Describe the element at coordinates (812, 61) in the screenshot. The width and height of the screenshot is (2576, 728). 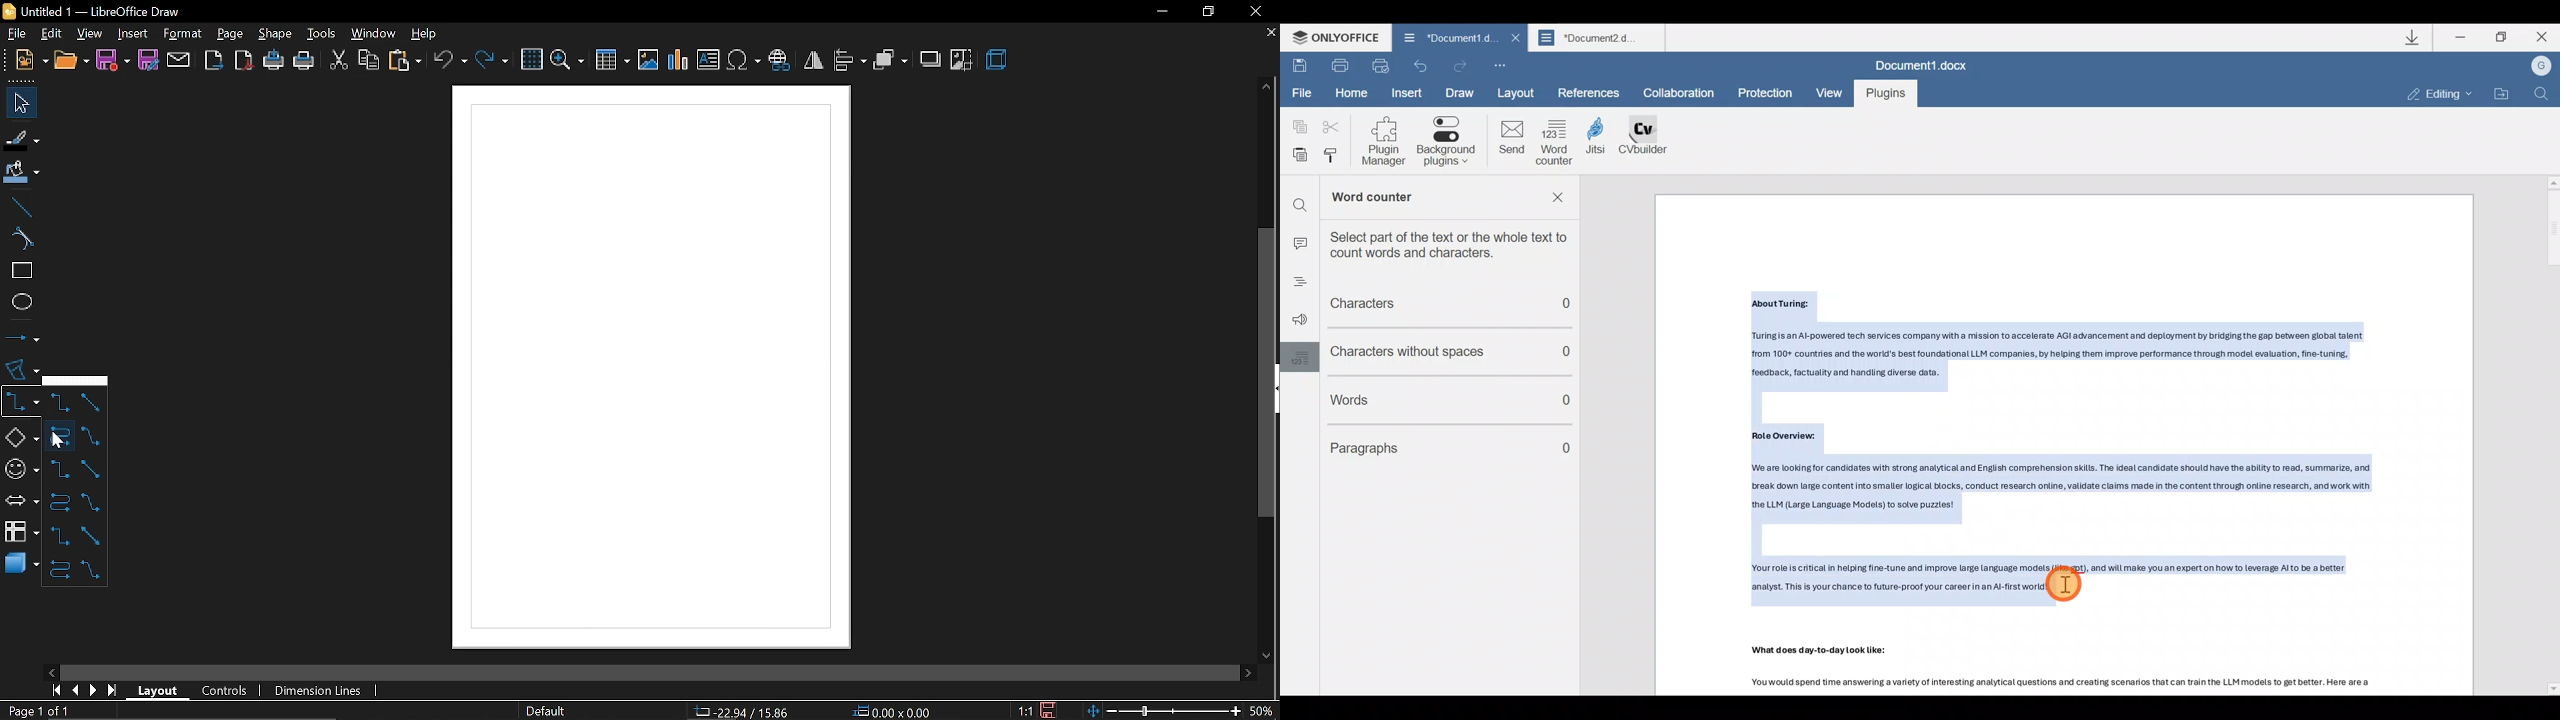
I see `flip` at that location.